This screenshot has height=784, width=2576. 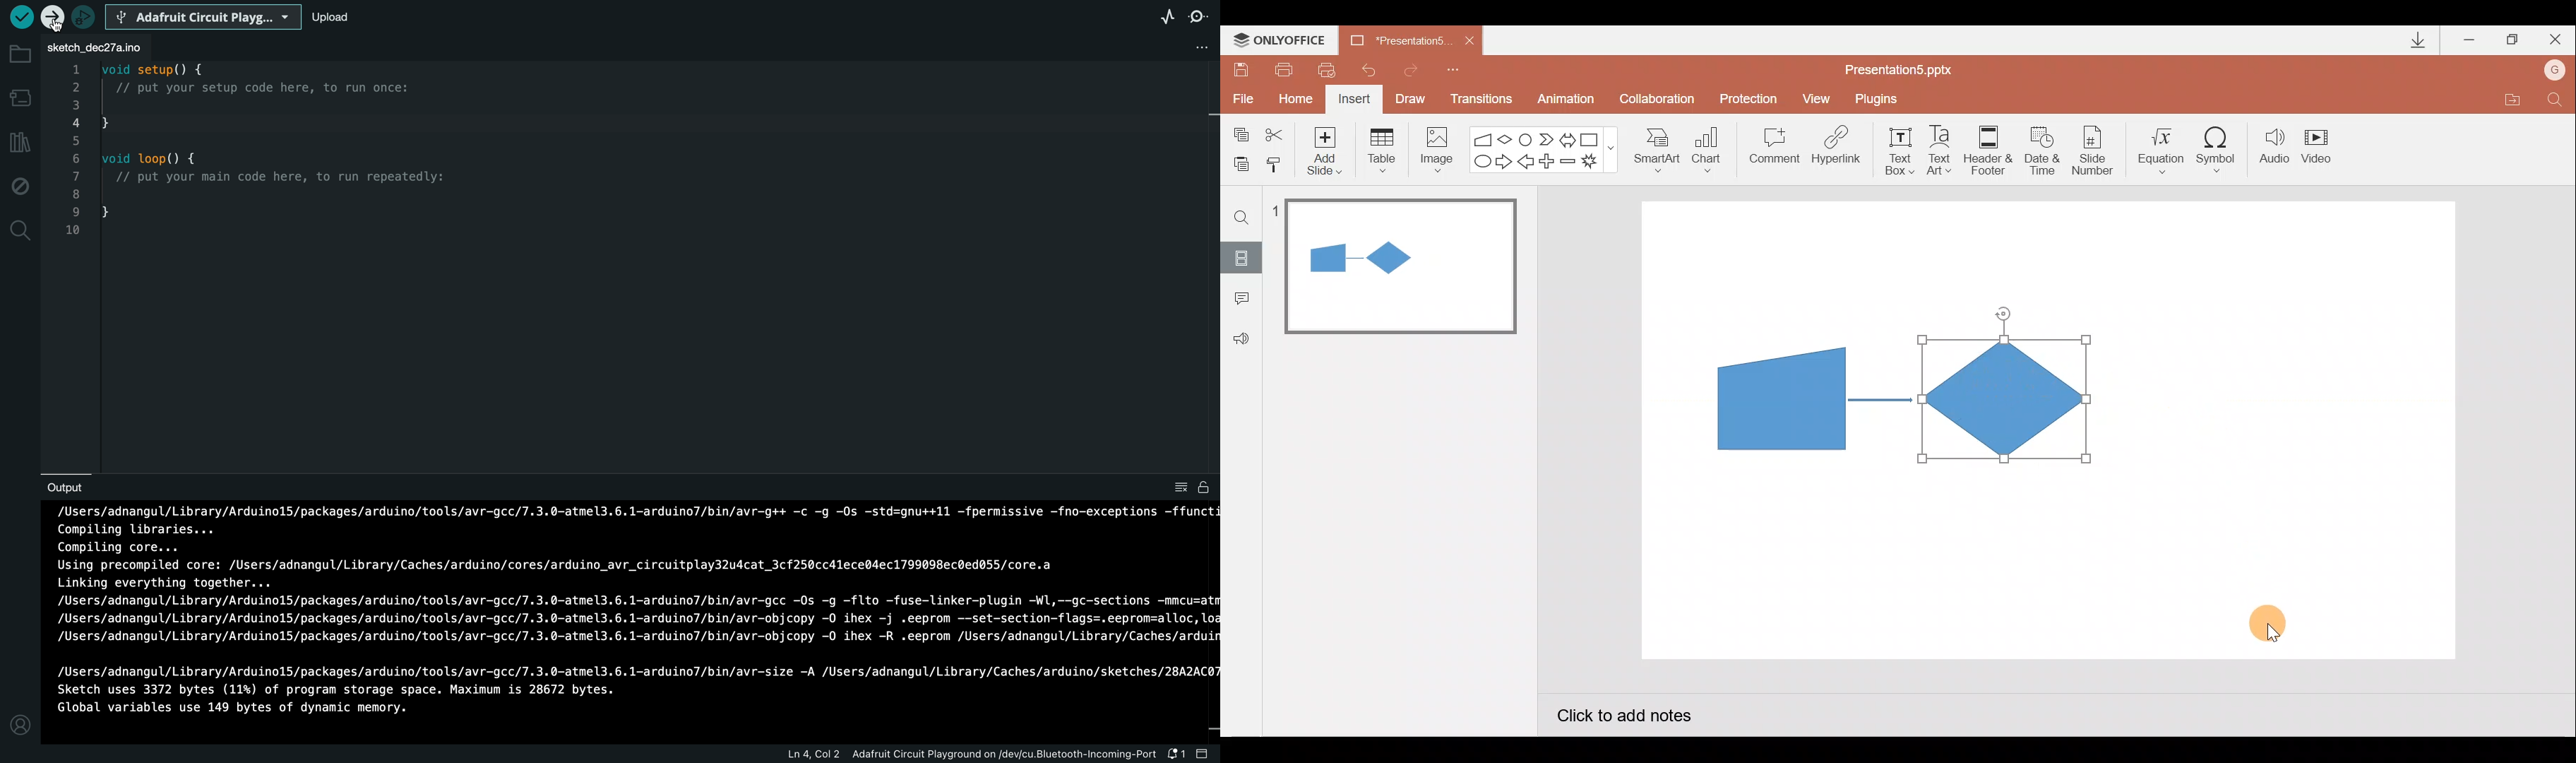 I want to click on Flowchart - manual input, so click(x=1484, y=138).